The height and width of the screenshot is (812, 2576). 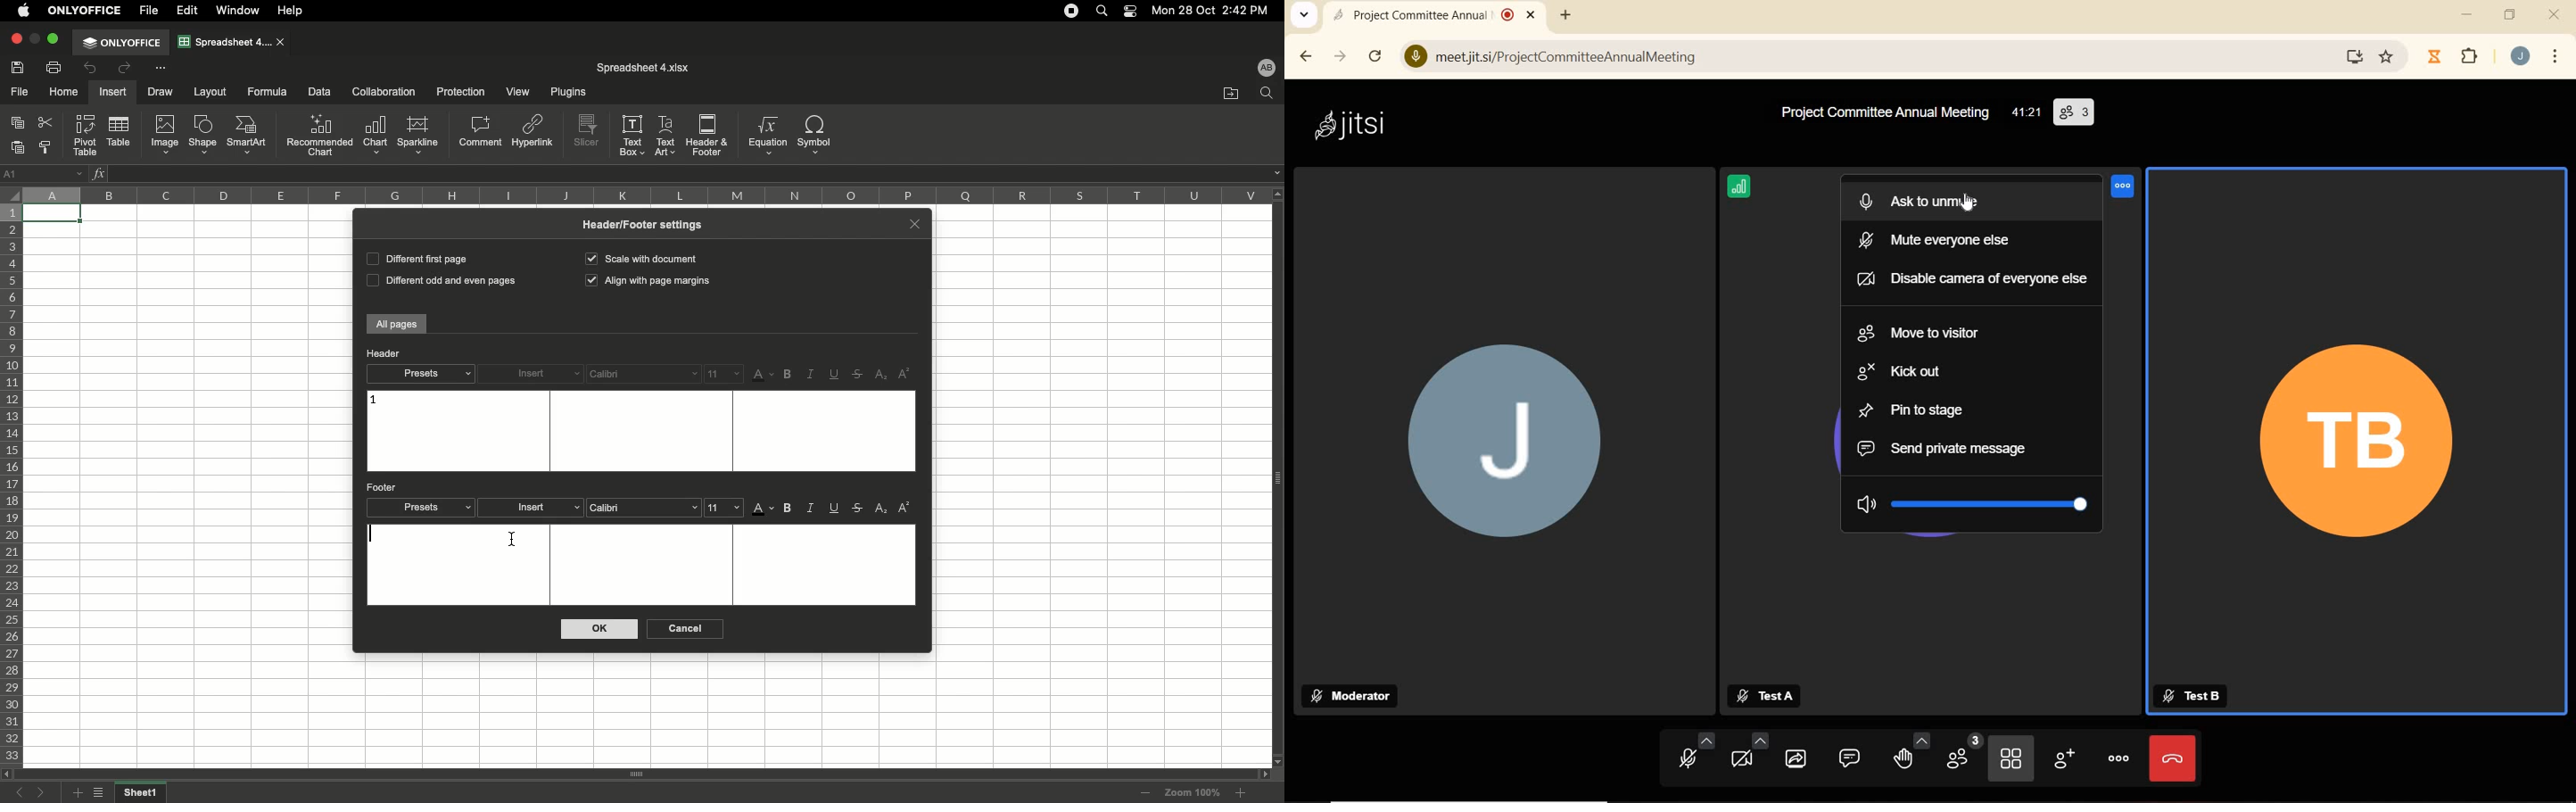 What do you see at coordinates (55, 67) in the screenshot?
I see `Print` at bounding box center [55, 67].